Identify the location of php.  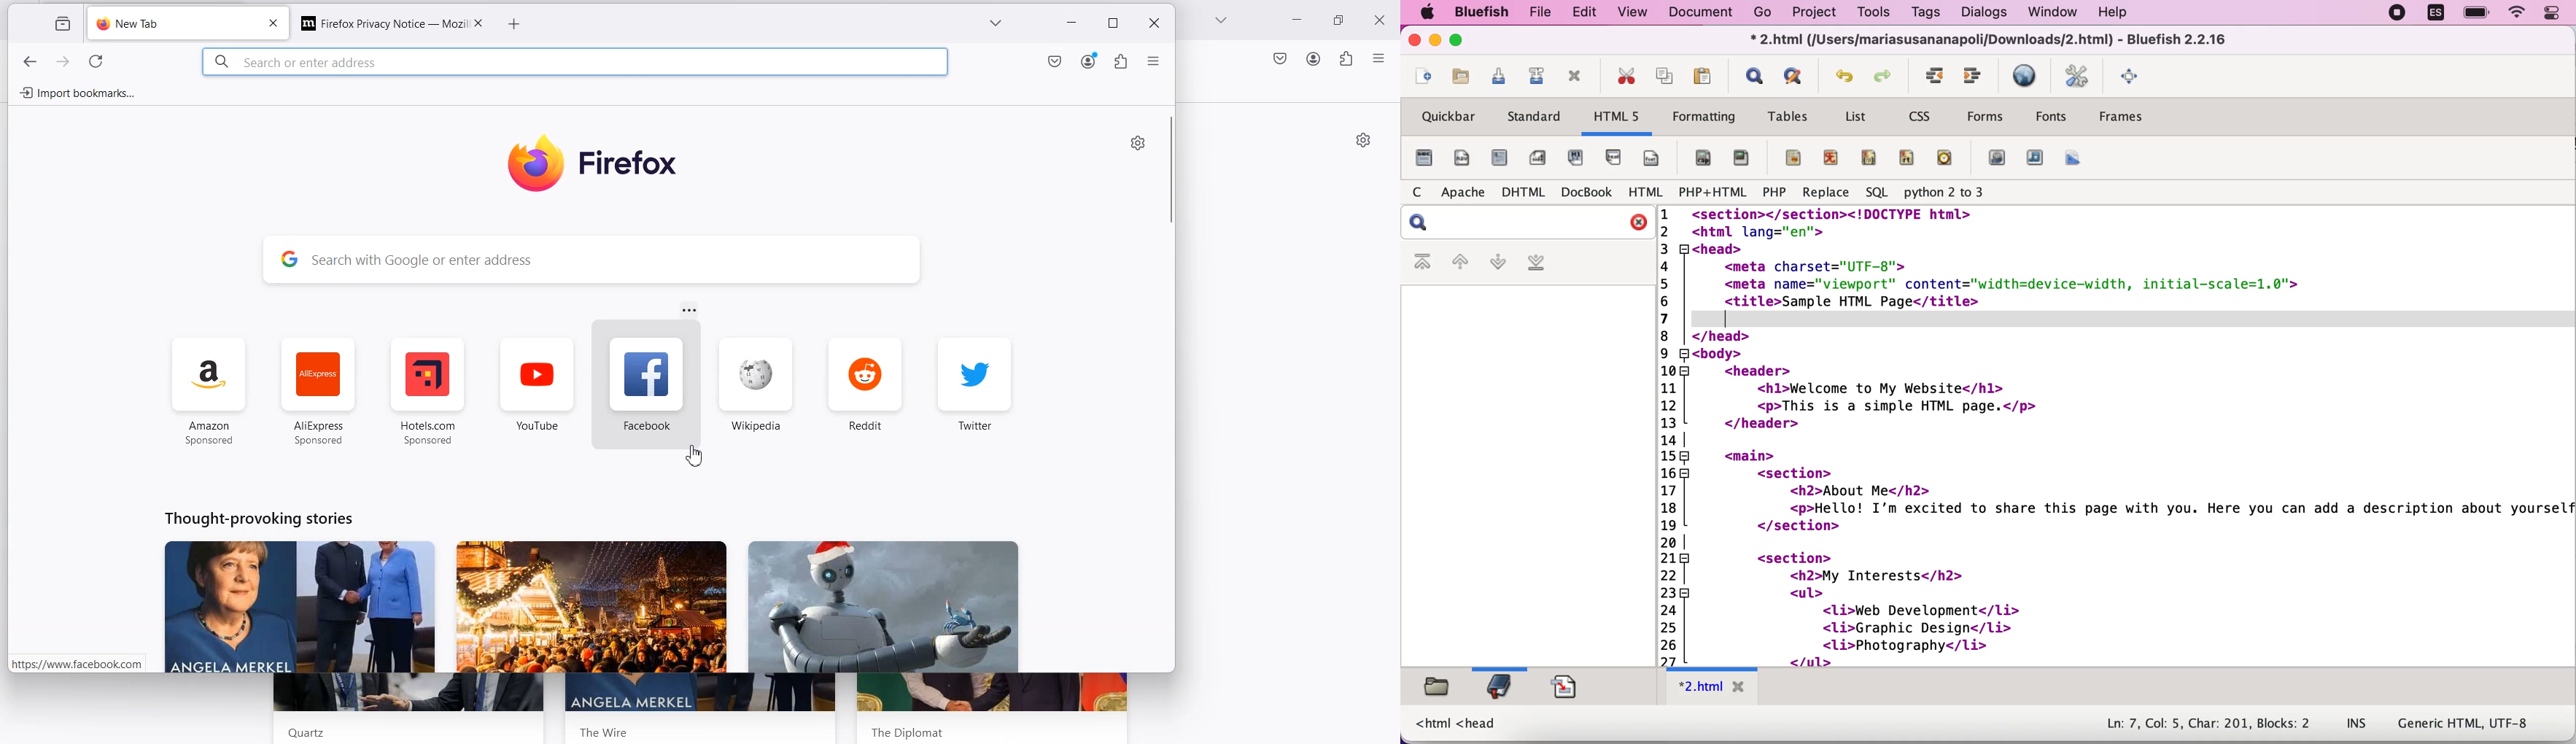
(1774, 192).